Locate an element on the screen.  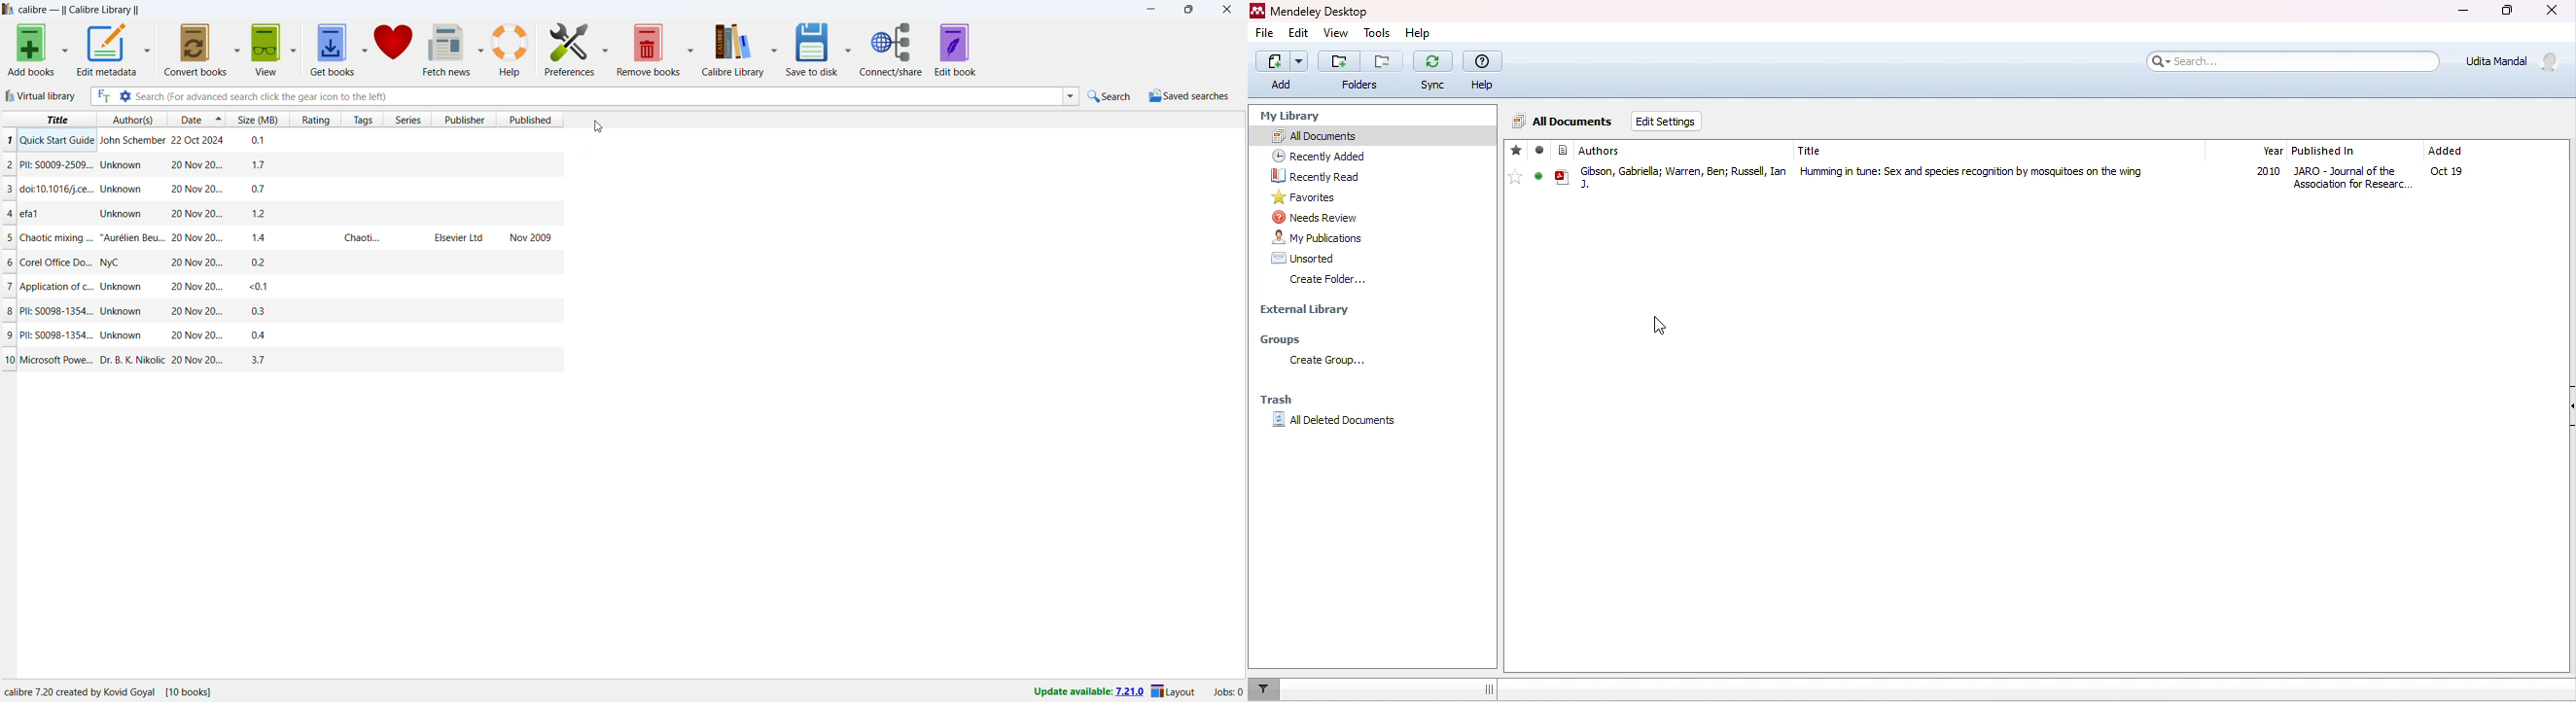
dragging line is located at coordinates (1489, 689).